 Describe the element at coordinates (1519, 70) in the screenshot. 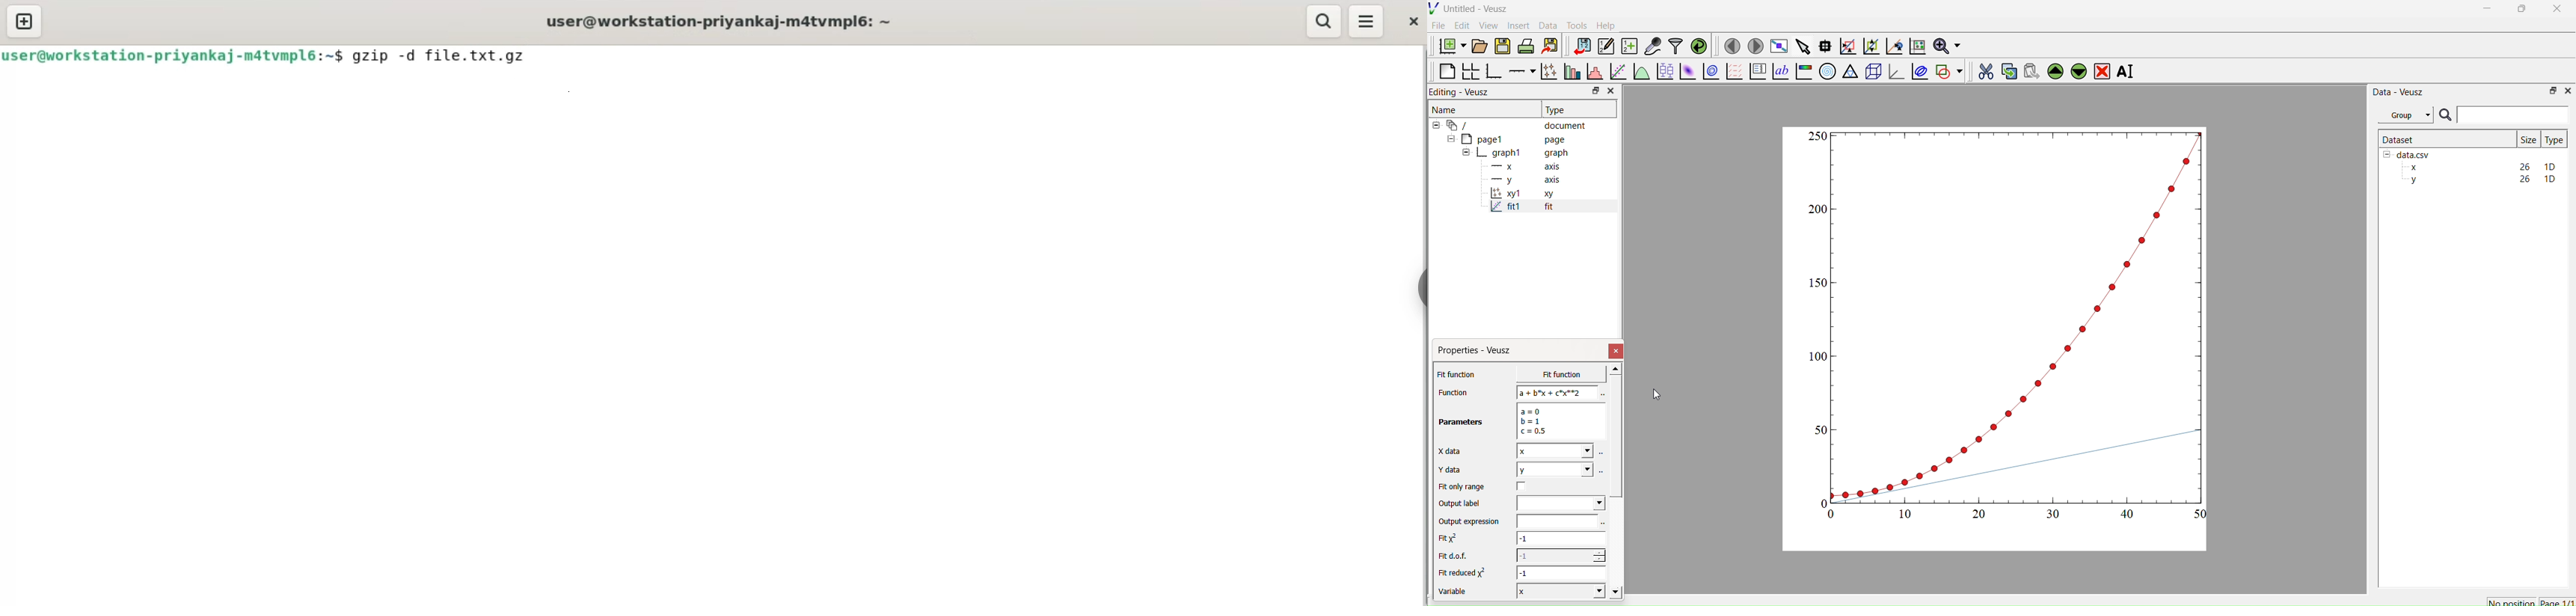

I see `Add an axis to plot` at that location.